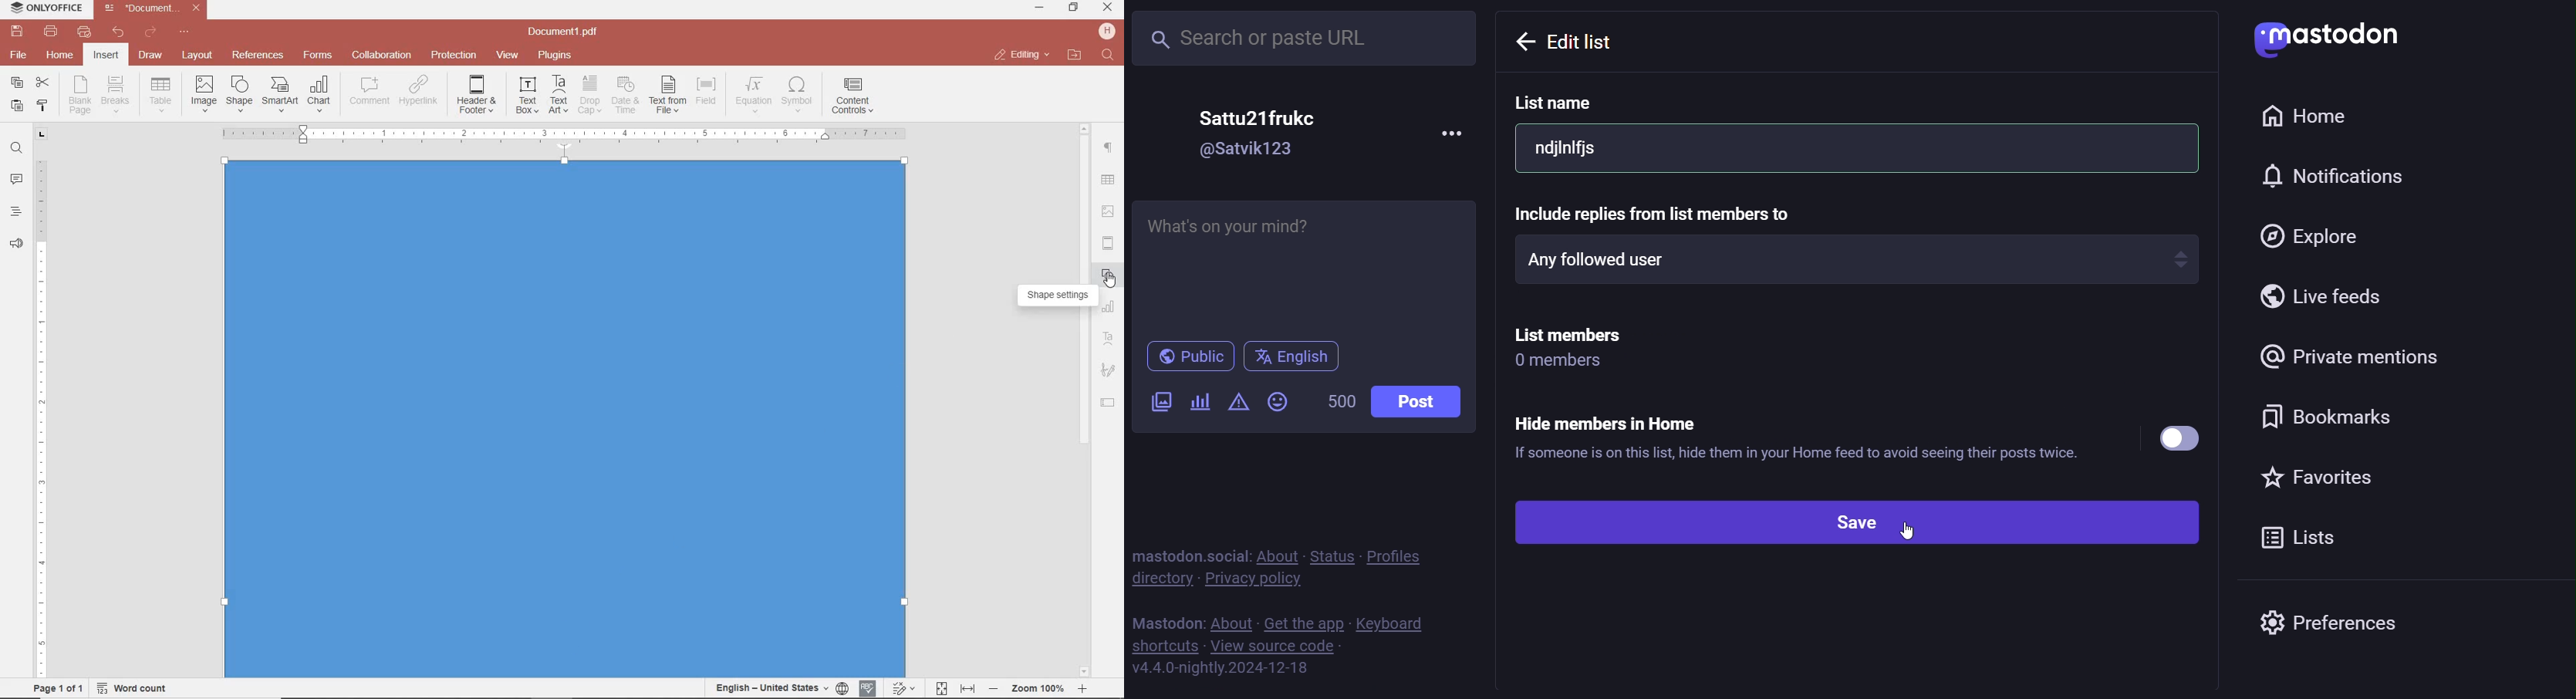  What do you see at coordinates (371, 91) in the screenshot?
I see `COMMENT` at bounding box center [371, 91].